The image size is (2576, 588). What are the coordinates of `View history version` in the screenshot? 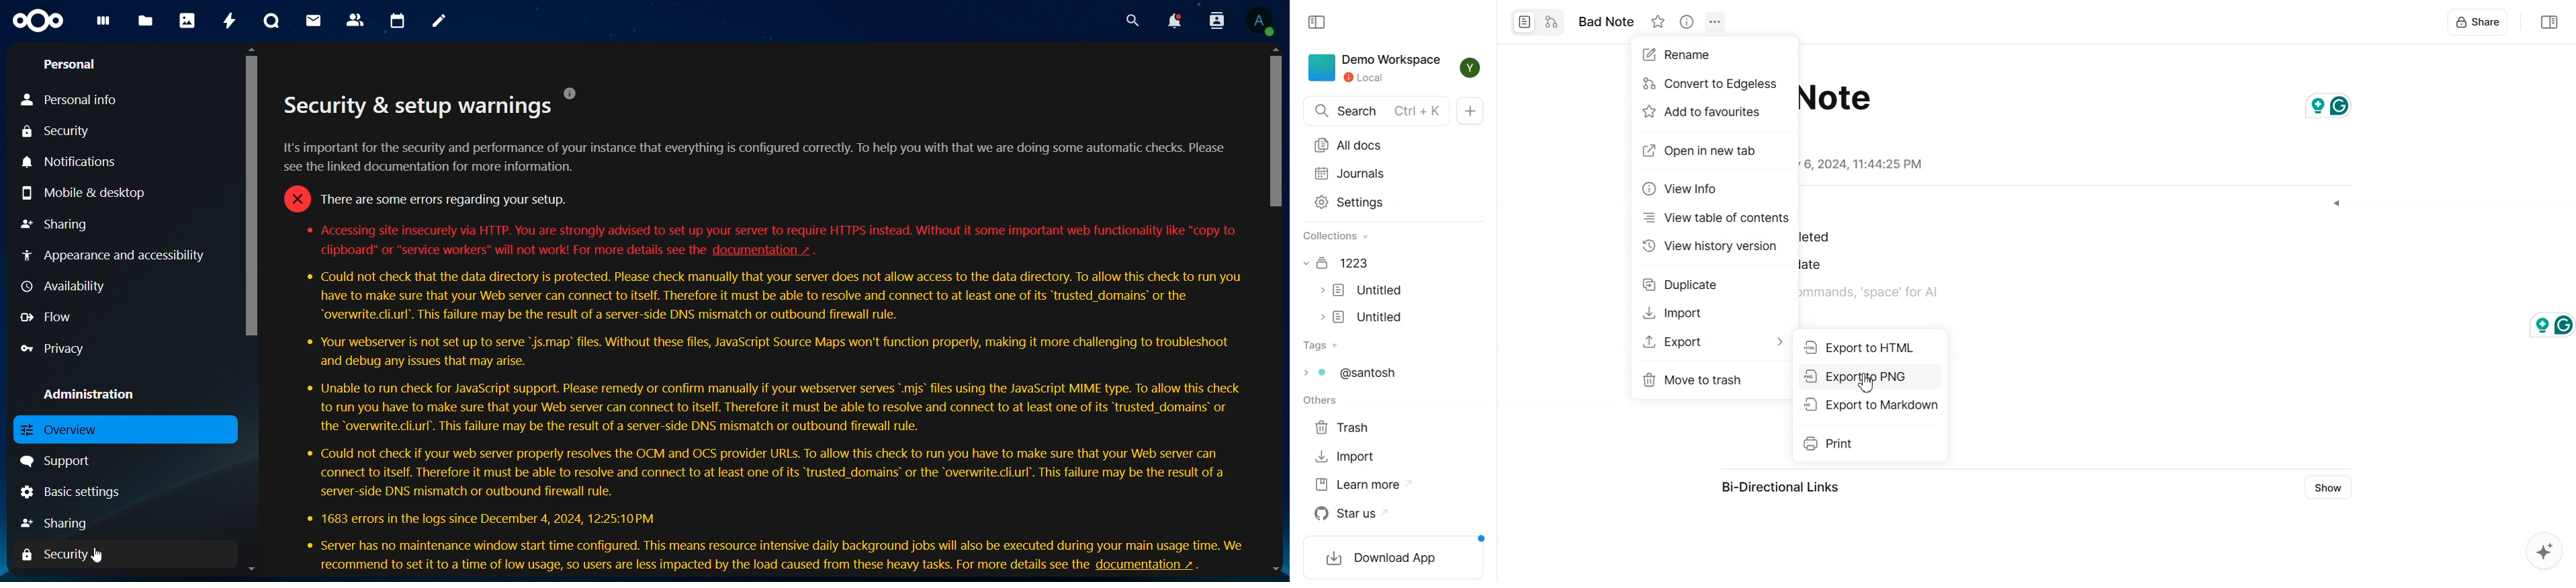 It's located at (1713, 246).